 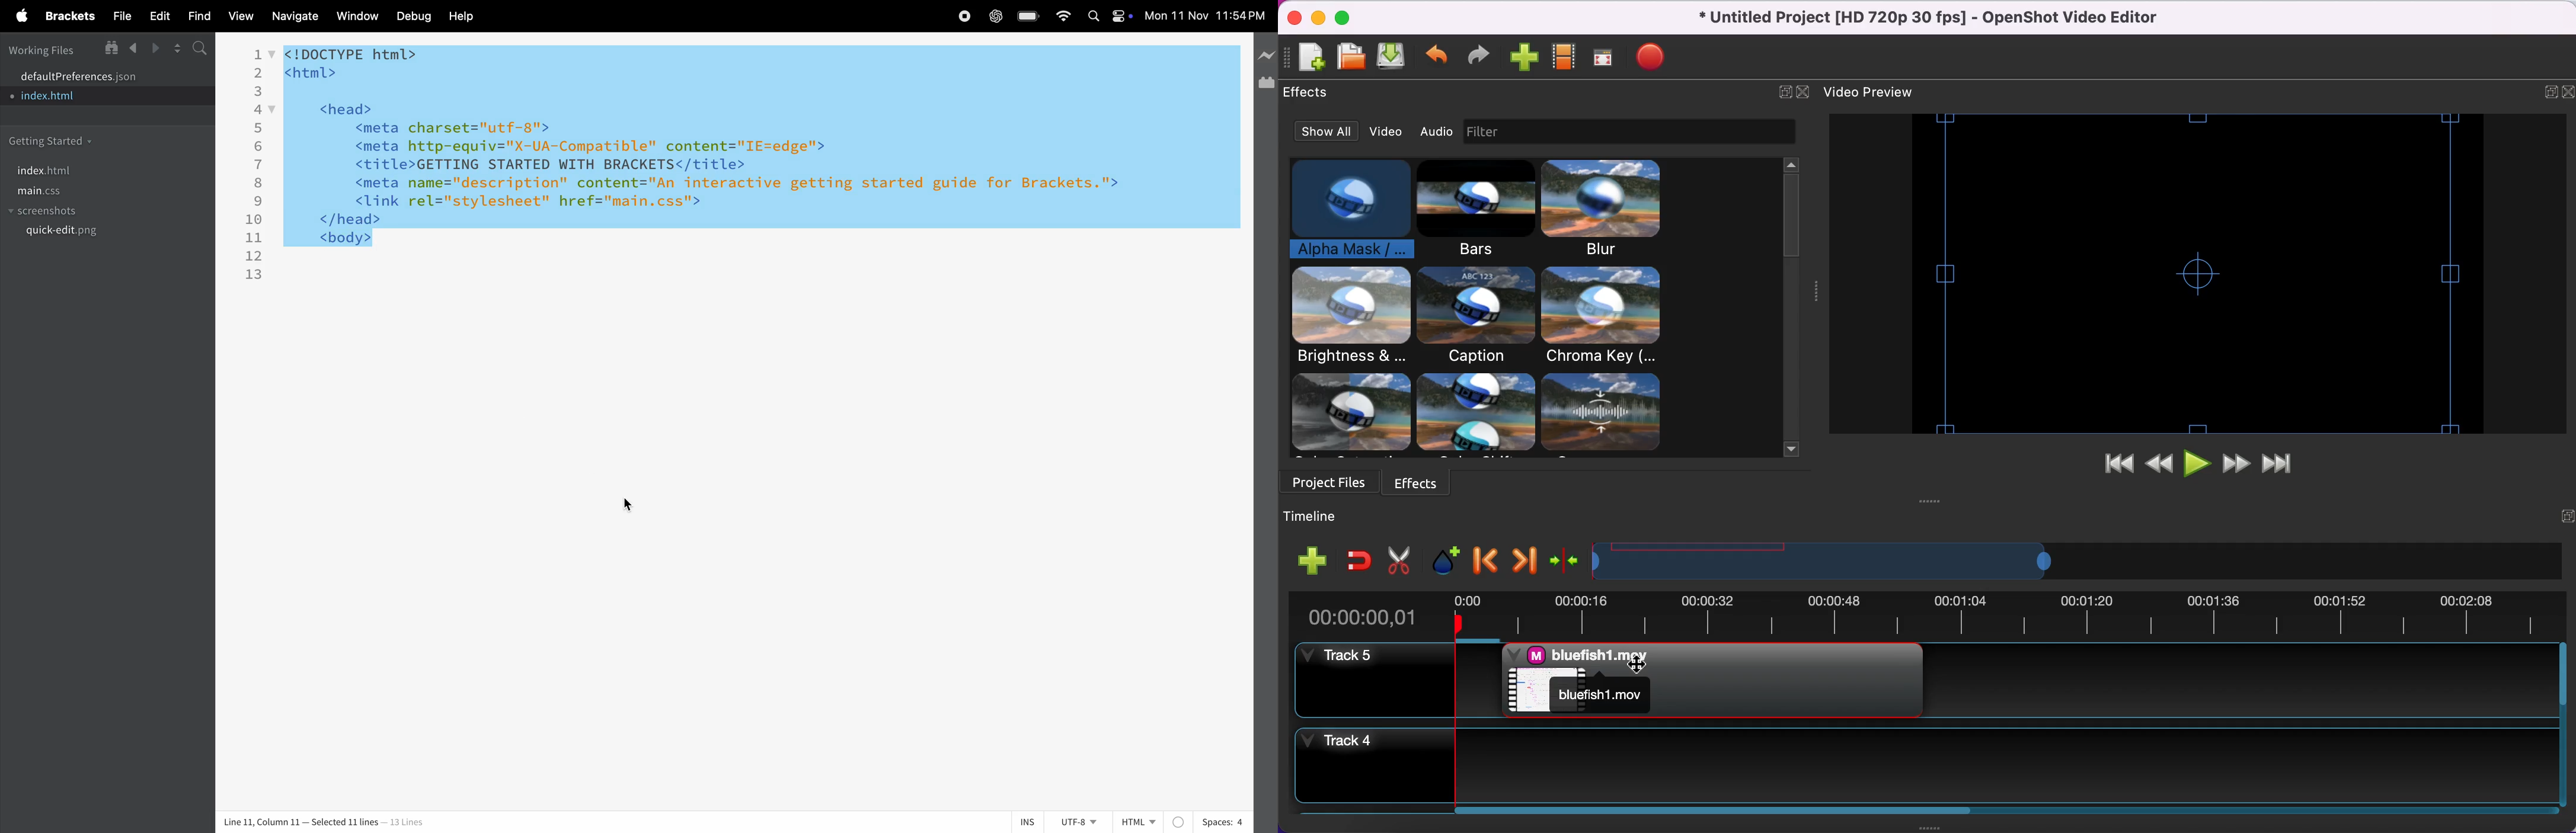 What do you see at coordinates (1562, 559) in the screenshot?
I see `center the timeline` at bounding box center [1562, 559].